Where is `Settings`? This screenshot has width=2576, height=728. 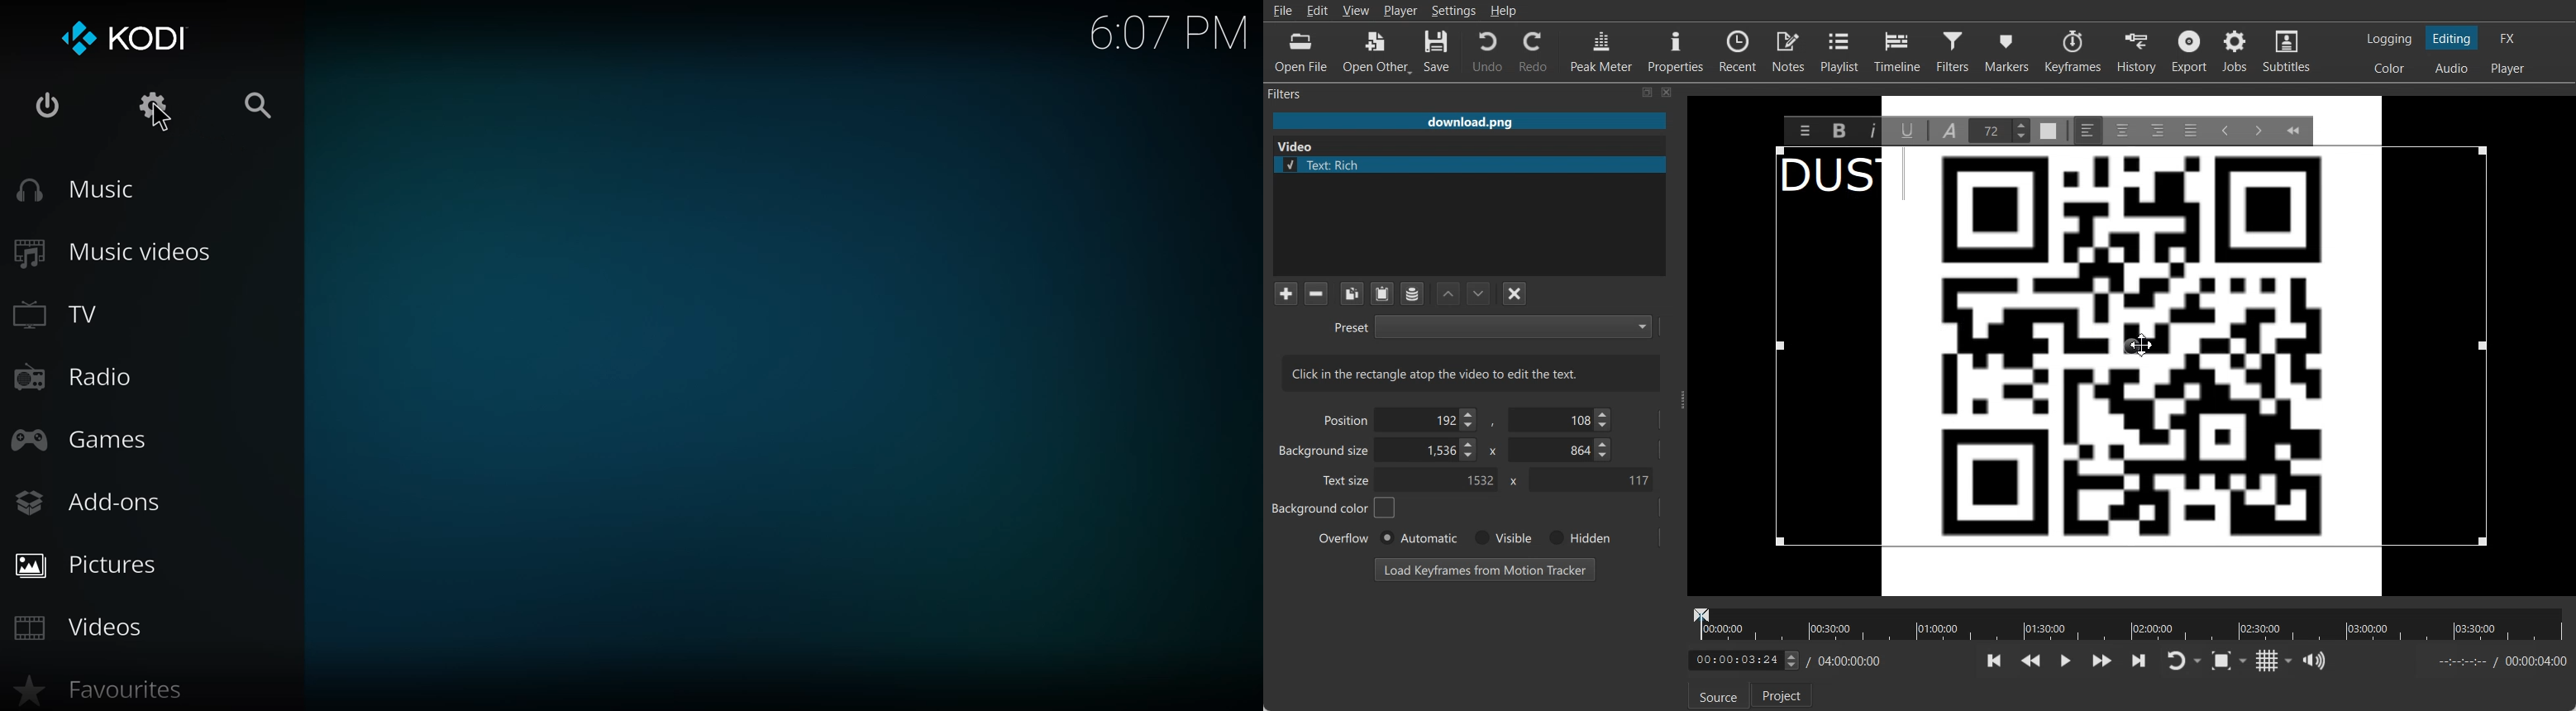
Settings is located at coordinates (1454, 11).